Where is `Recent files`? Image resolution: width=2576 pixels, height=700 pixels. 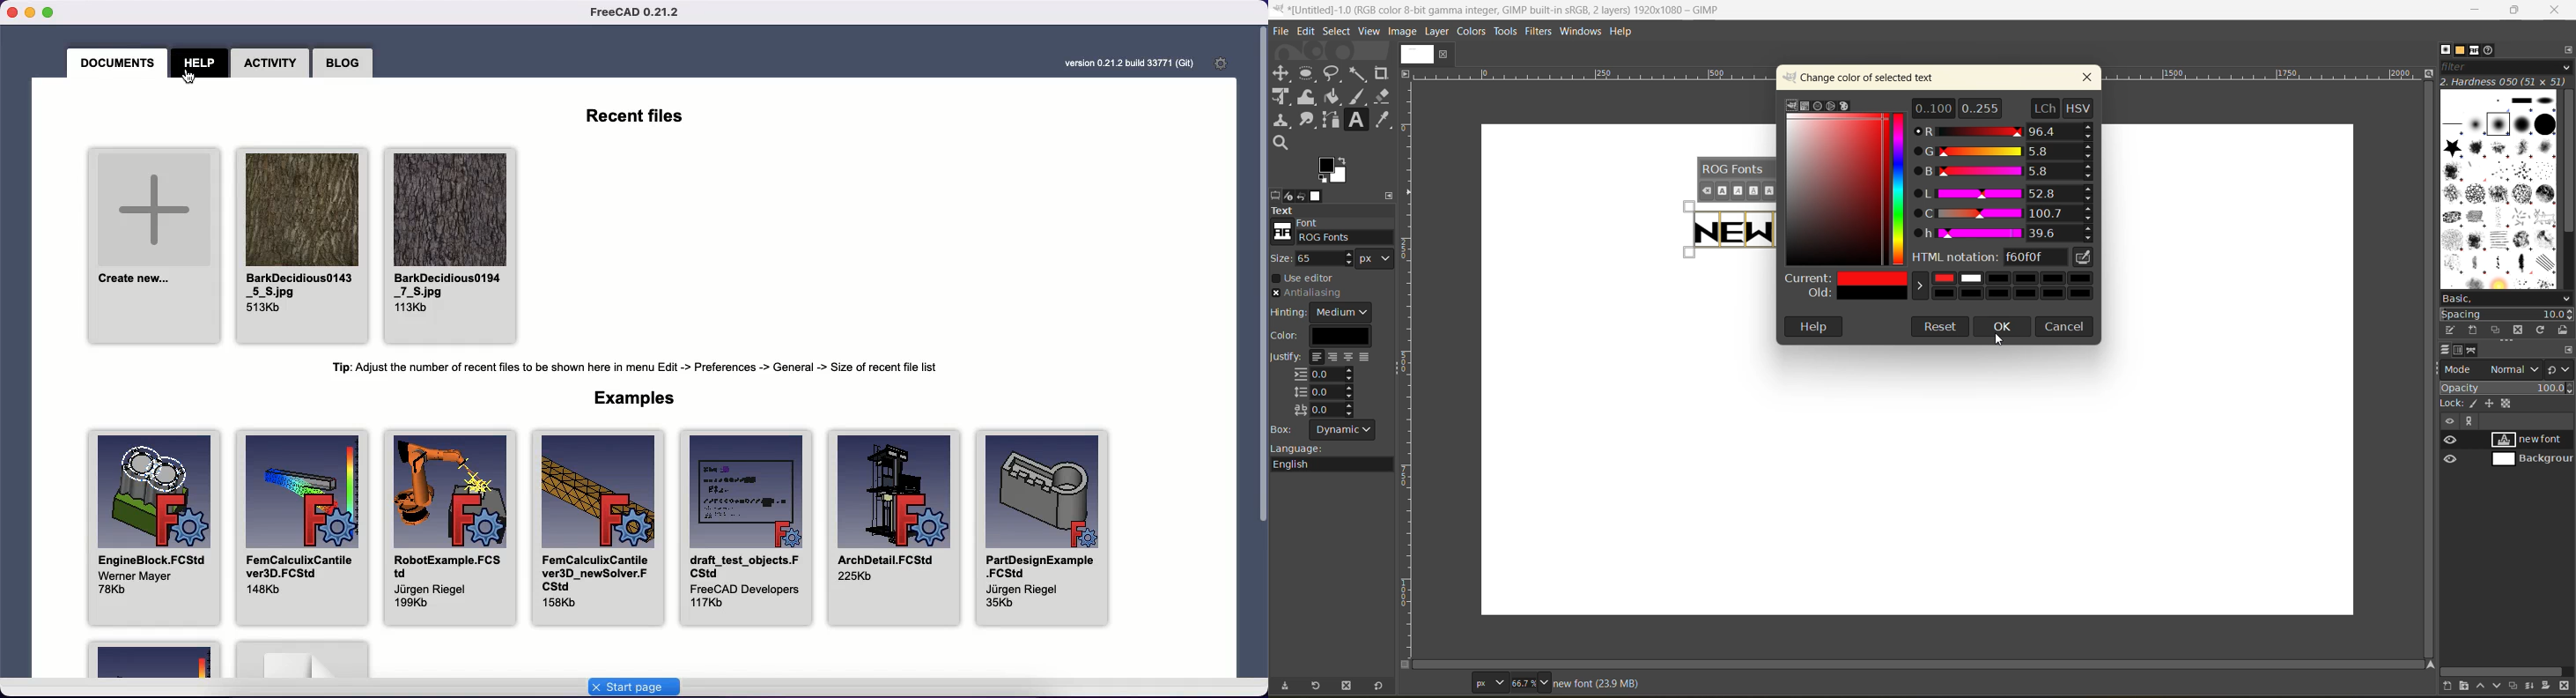 Recent files is located at coordinates (632, 115).